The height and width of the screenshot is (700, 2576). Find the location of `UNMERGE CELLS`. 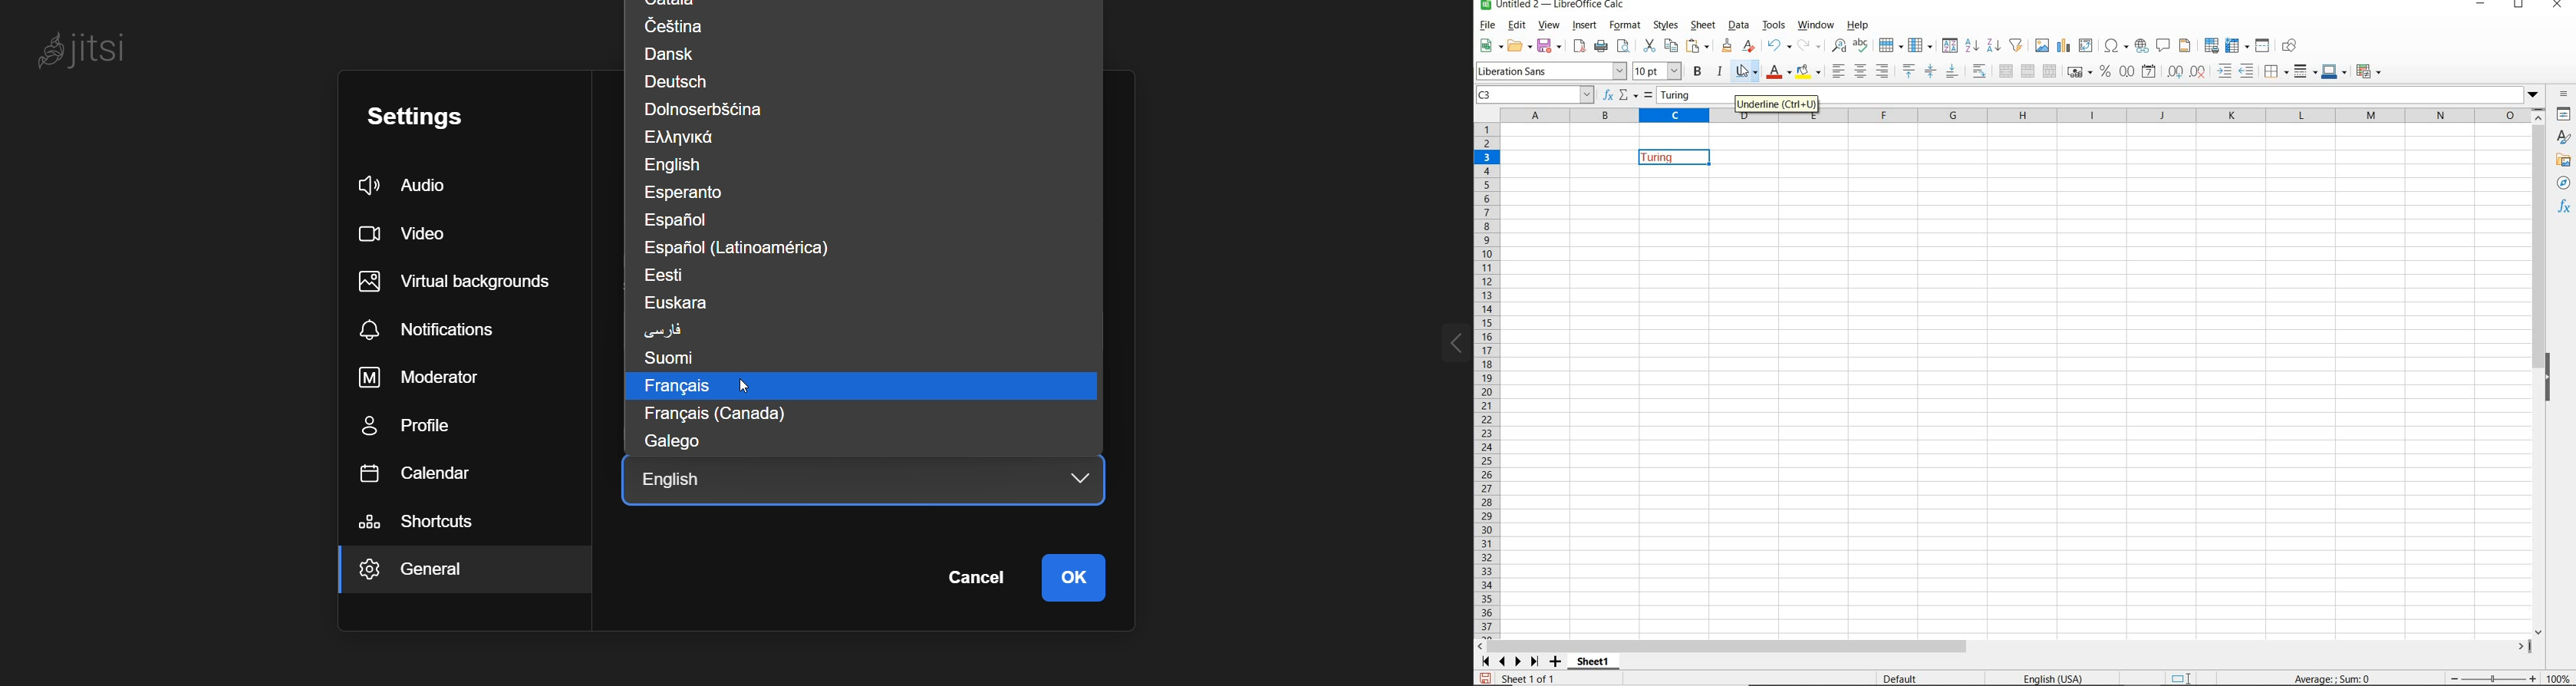

UNMERGE CELLS is located at coordinates (2050, 72).